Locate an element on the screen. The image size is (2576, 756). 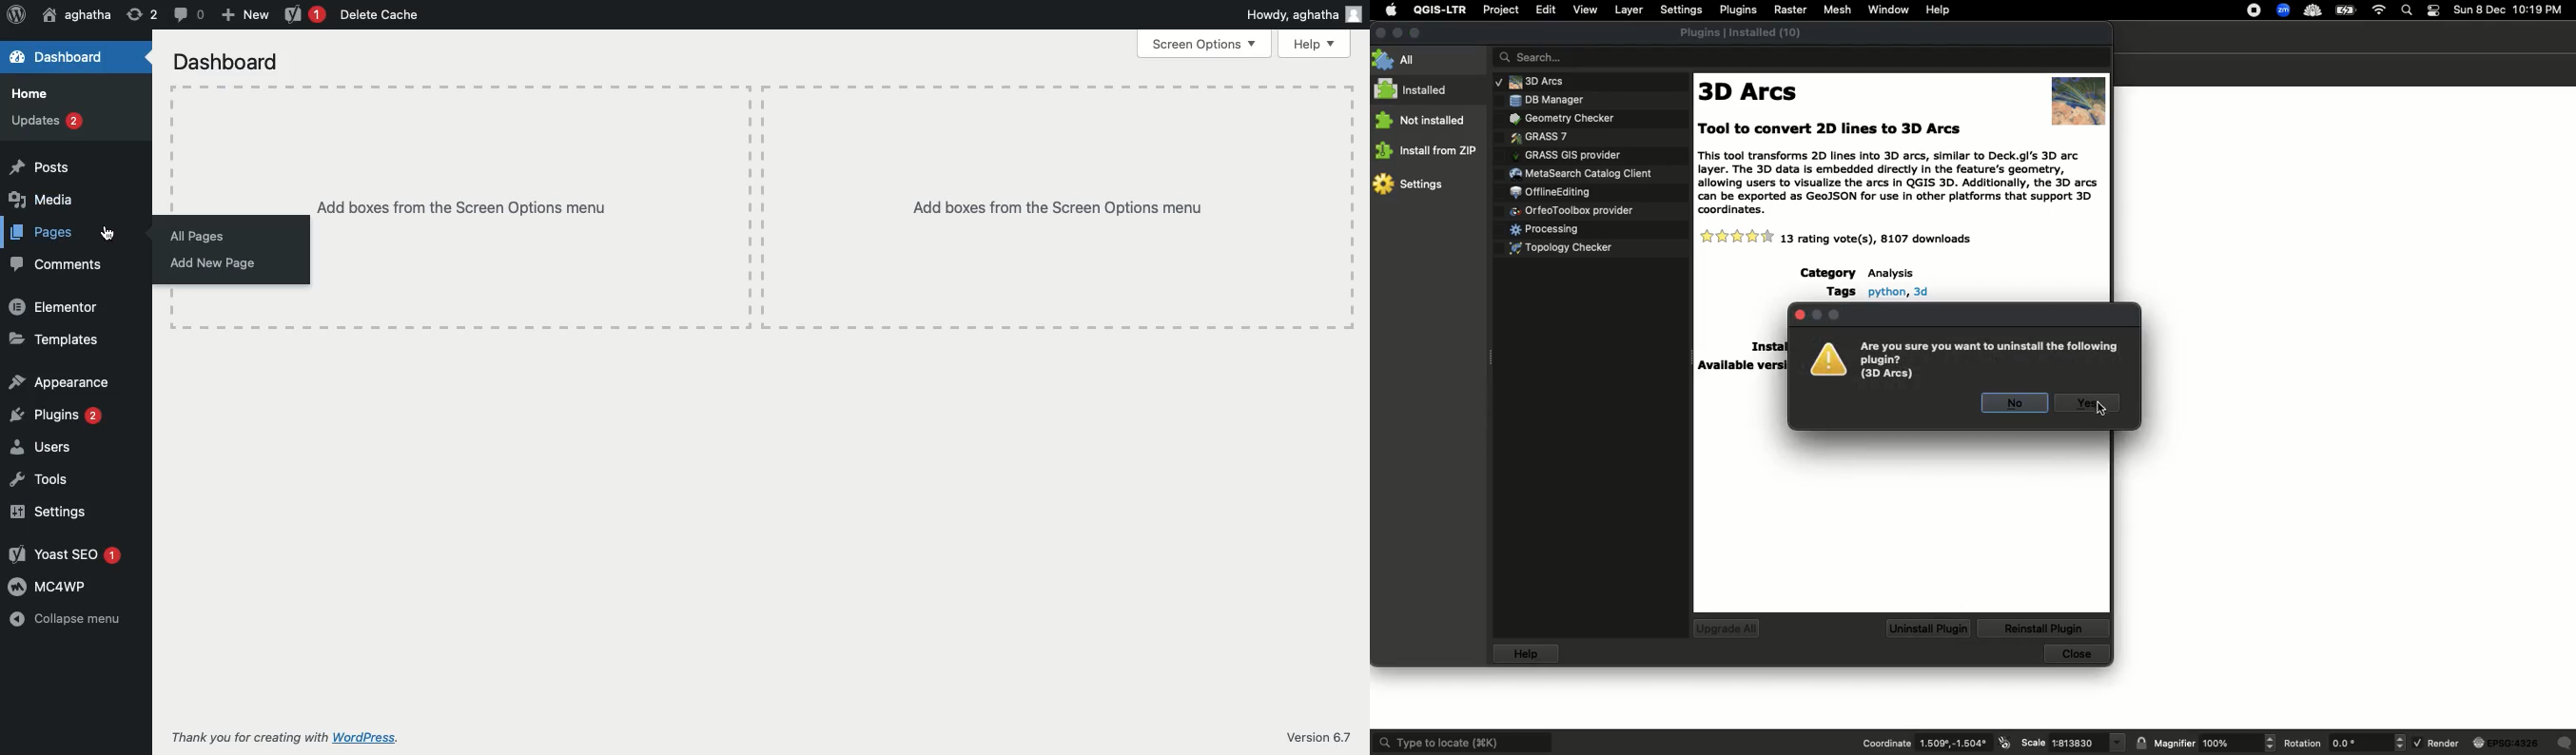
Elementor is located at coordinates (56, 307).